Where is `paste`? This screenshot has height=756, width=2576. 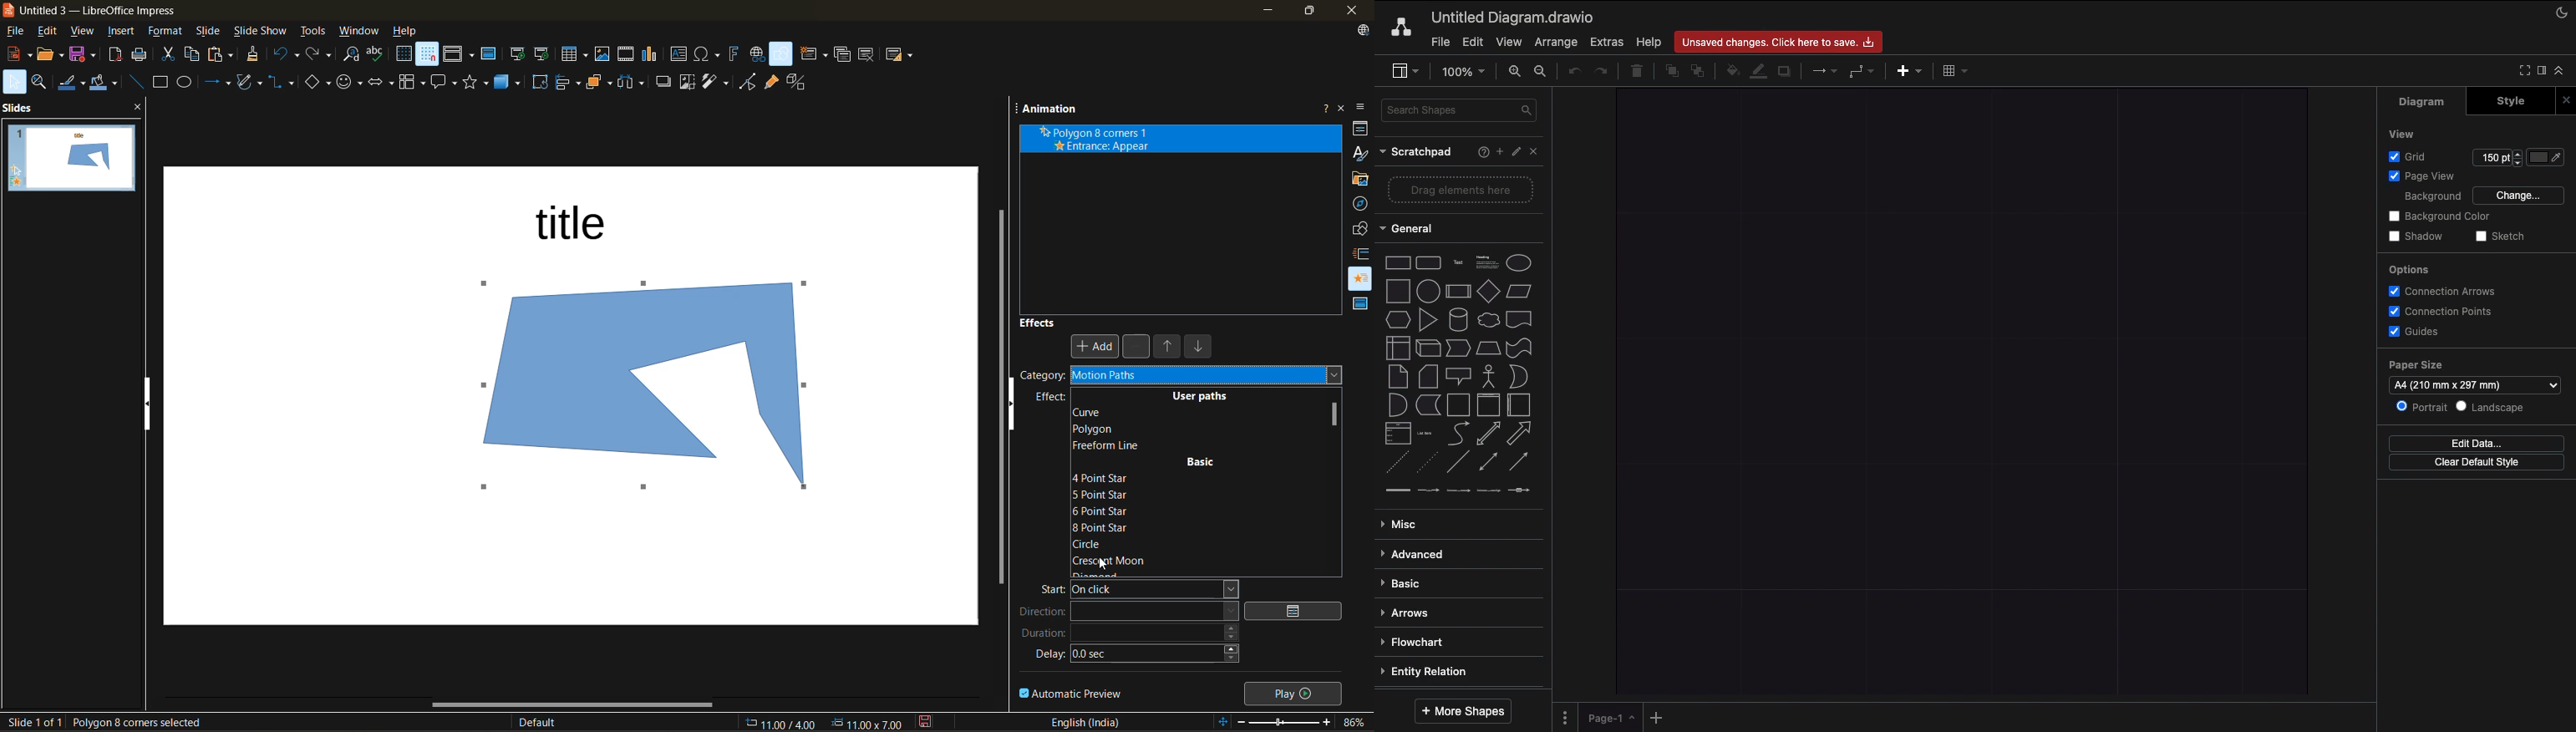
paste is located at coordinates (222, 54).